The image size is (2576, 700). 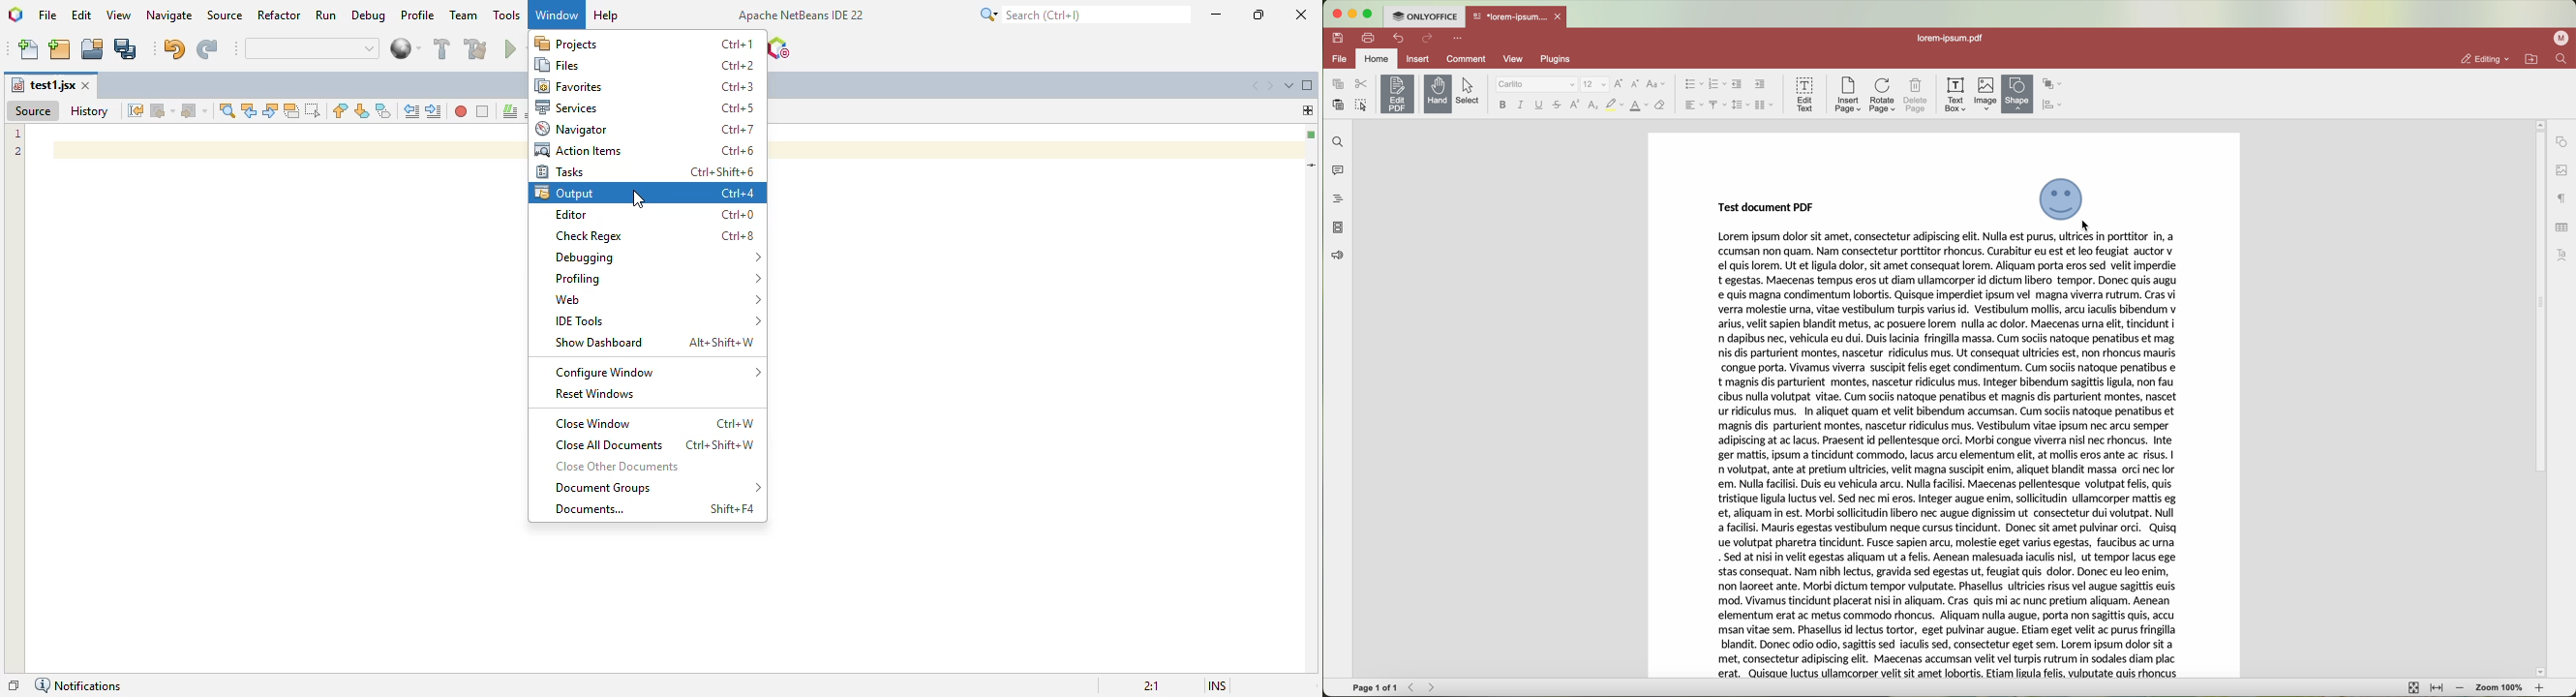 What do you see at coordinates (1518, 18) in the screenshot?
I see `open file` at bounding box center [1518, 18].